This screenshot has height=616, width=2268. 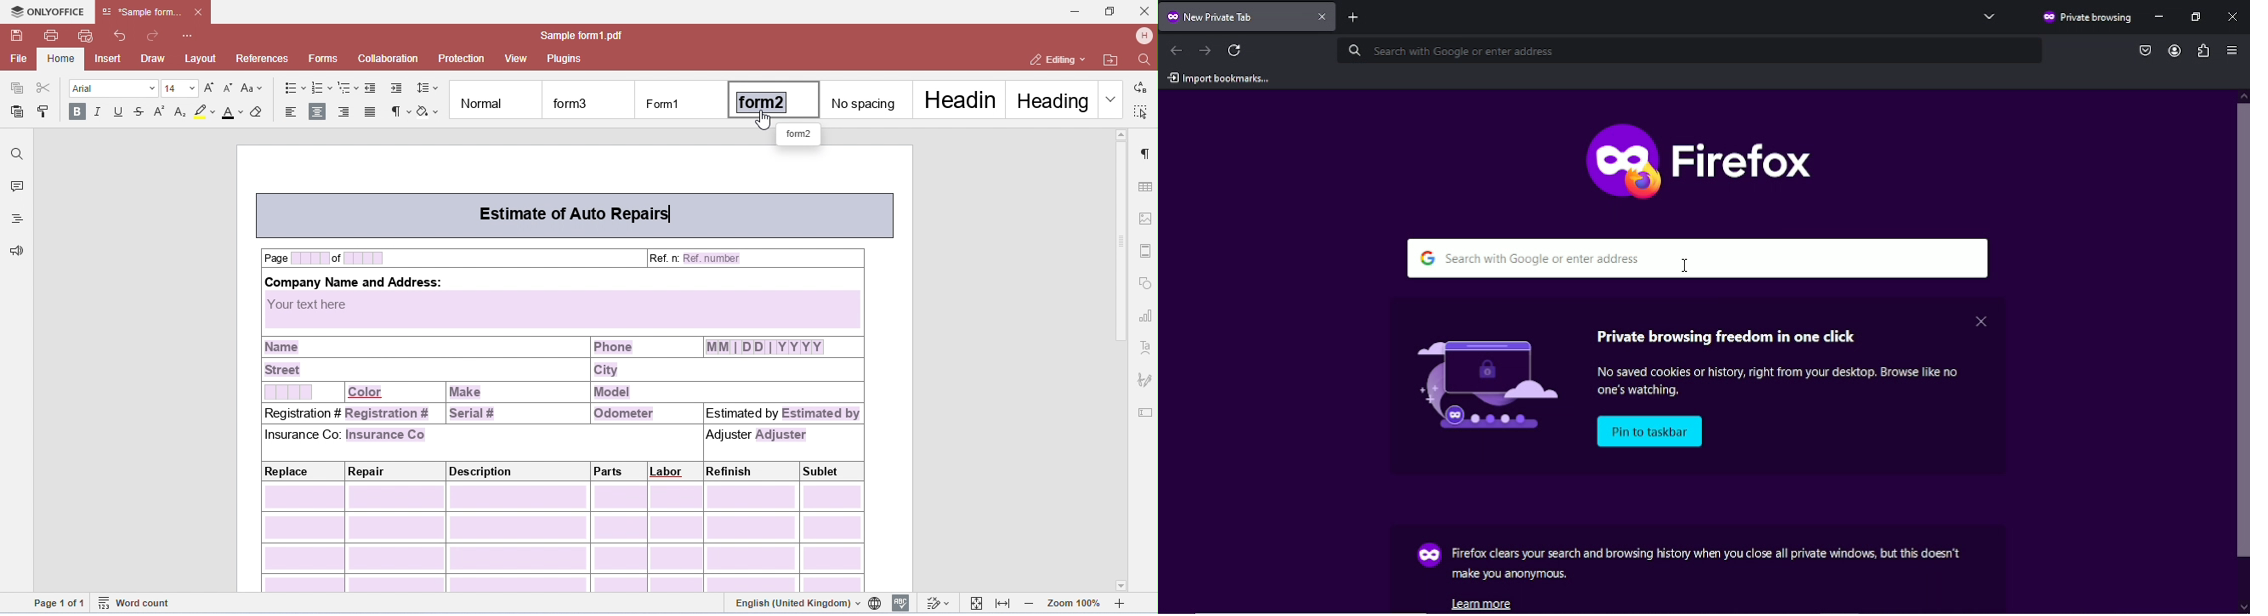 I want to click on search with google or enter address, so click(x=1701, y=258).